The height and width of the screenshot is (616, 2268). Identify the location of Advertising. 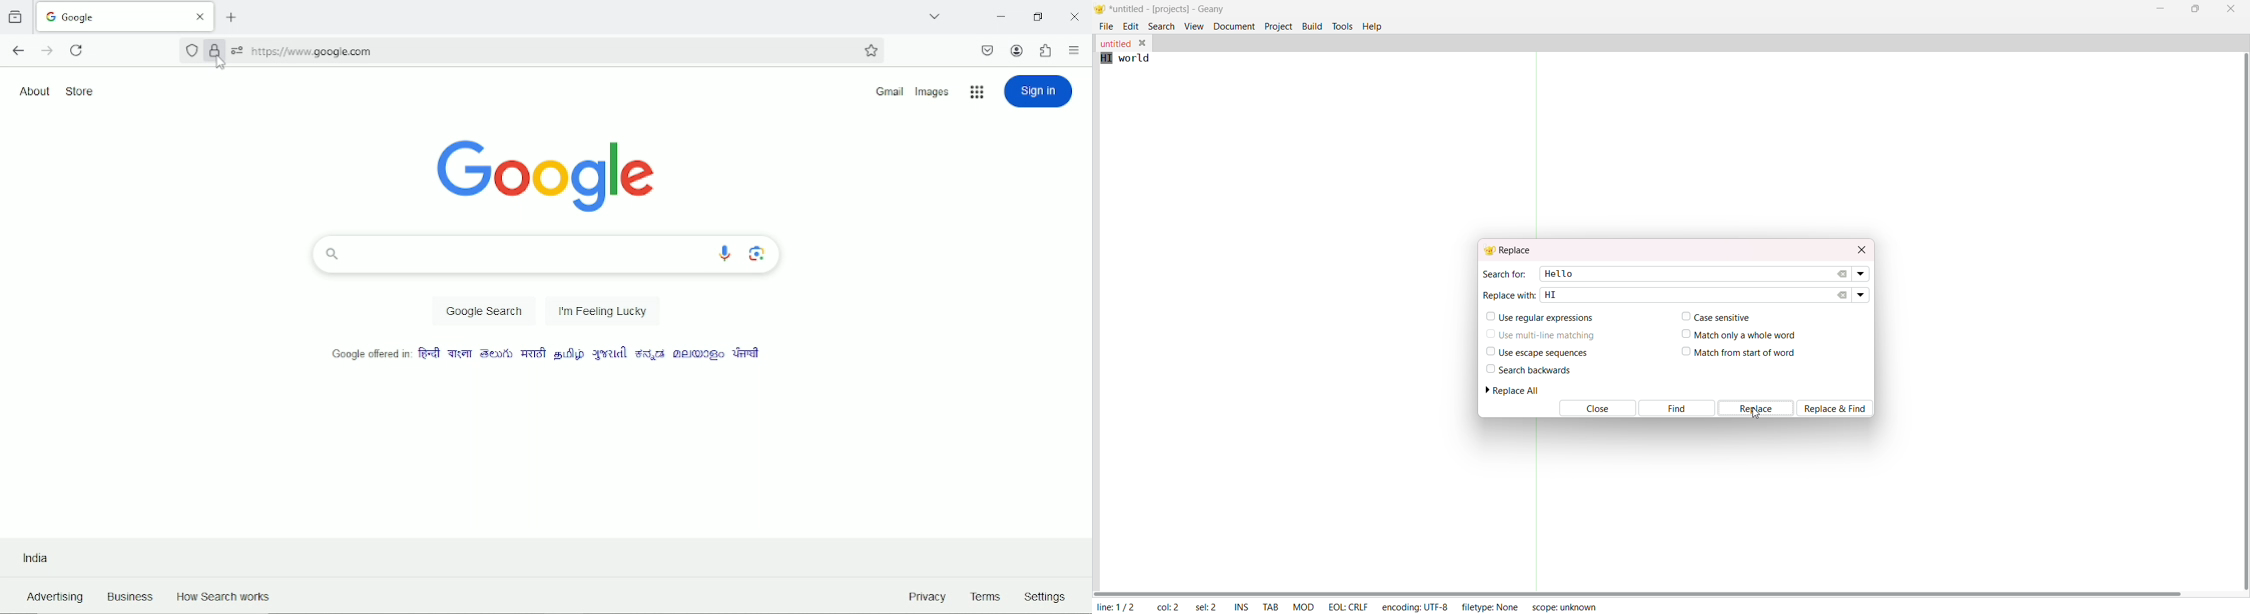
(51, 597).